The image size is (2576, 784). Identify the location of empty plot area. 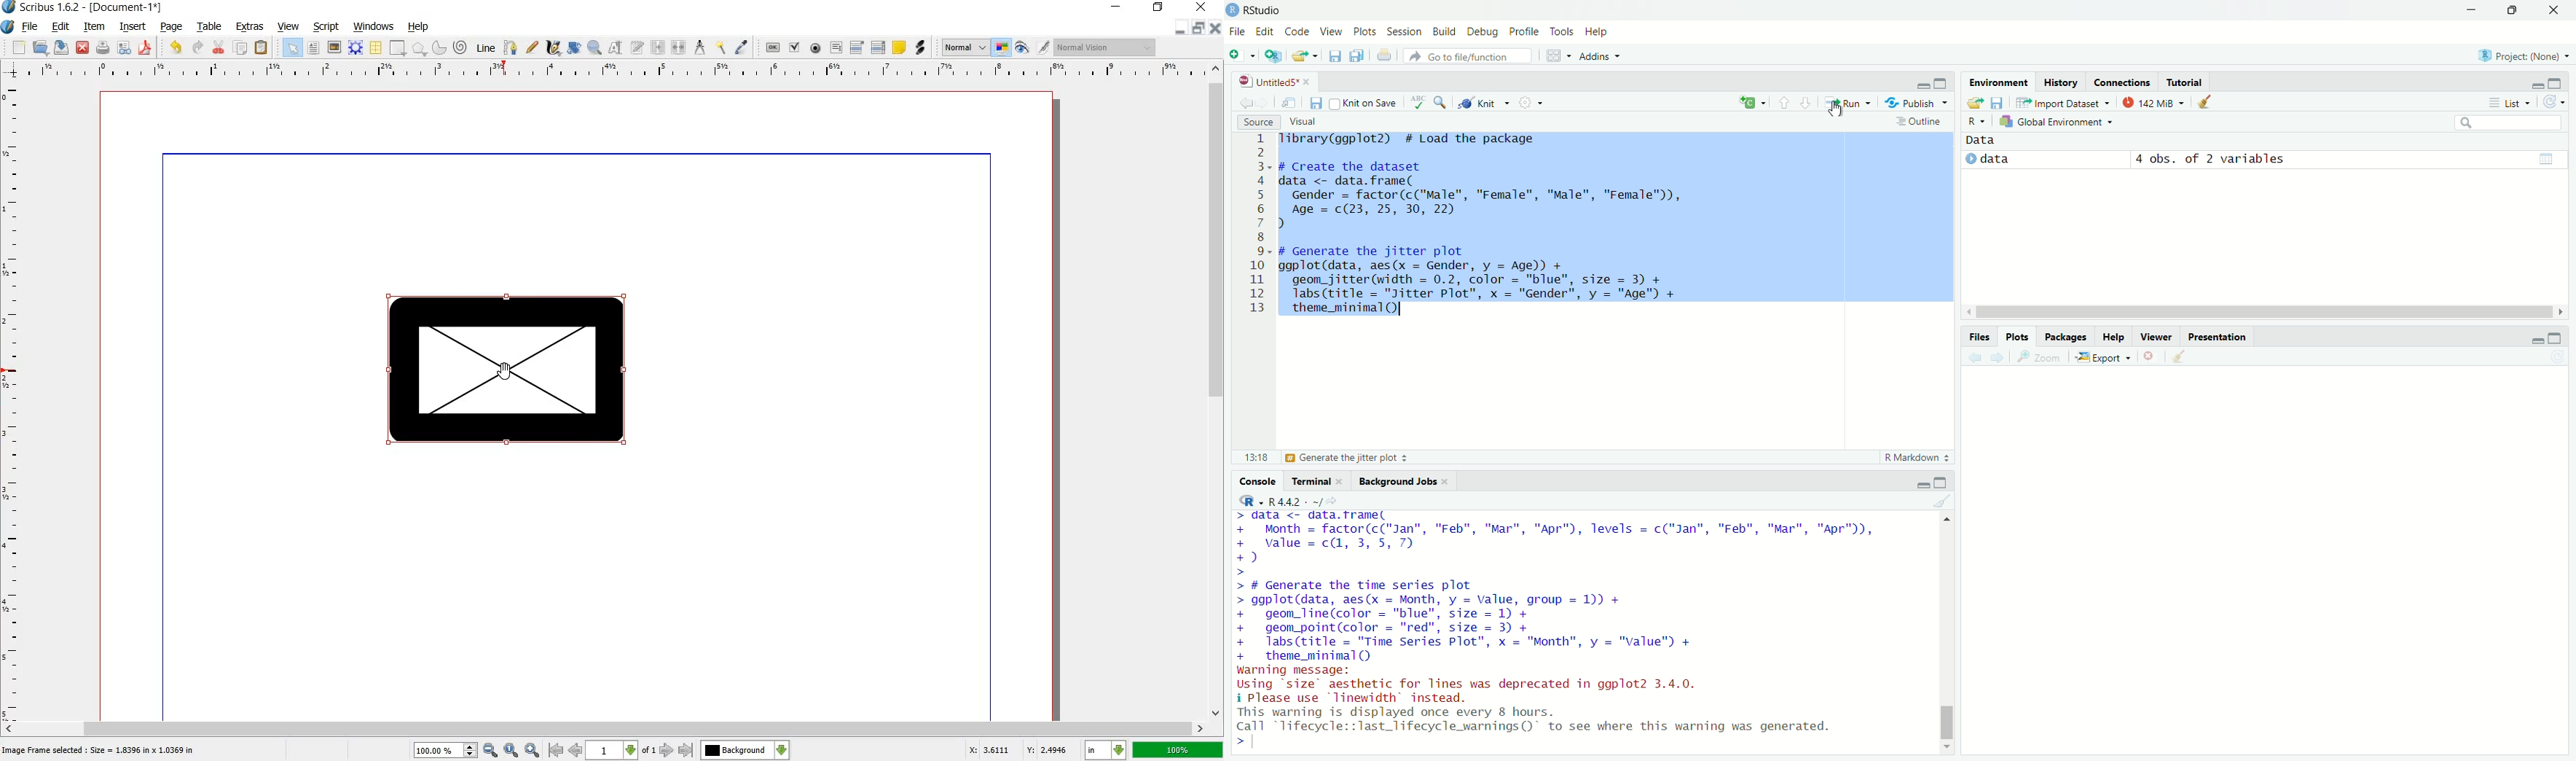
(2273, 572).